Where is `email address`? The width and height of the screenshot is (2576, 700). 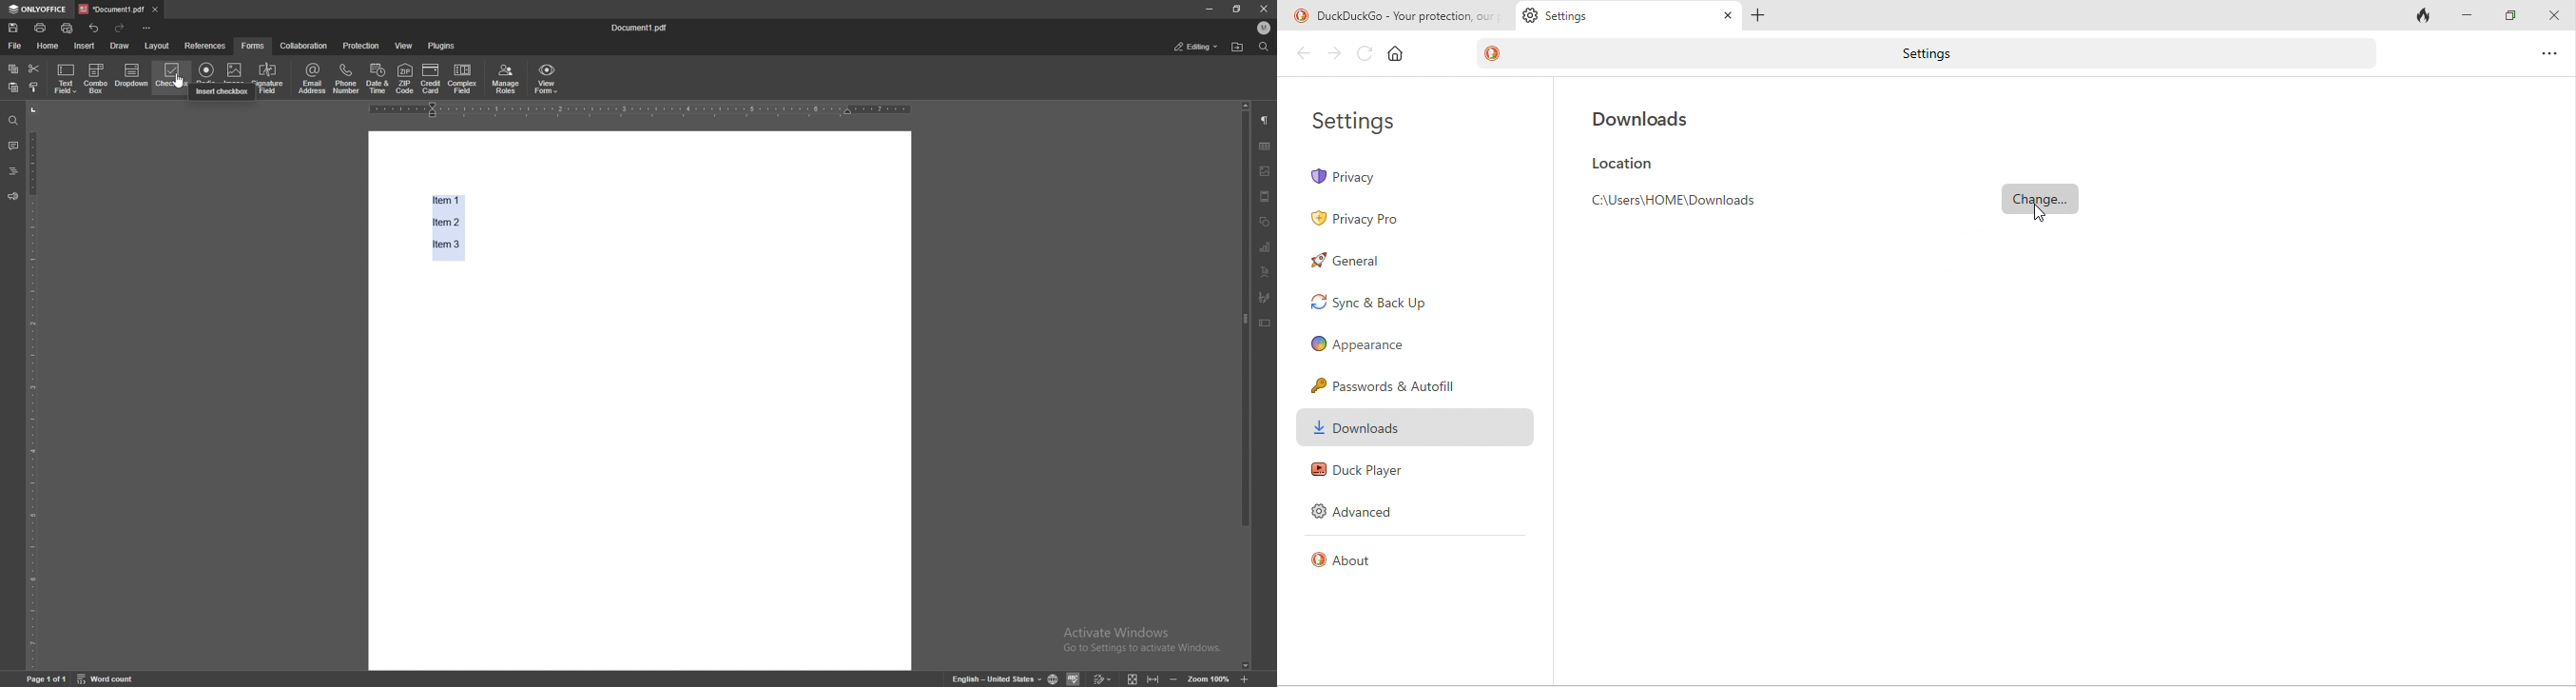
email address is located at coordinates (313, 79).